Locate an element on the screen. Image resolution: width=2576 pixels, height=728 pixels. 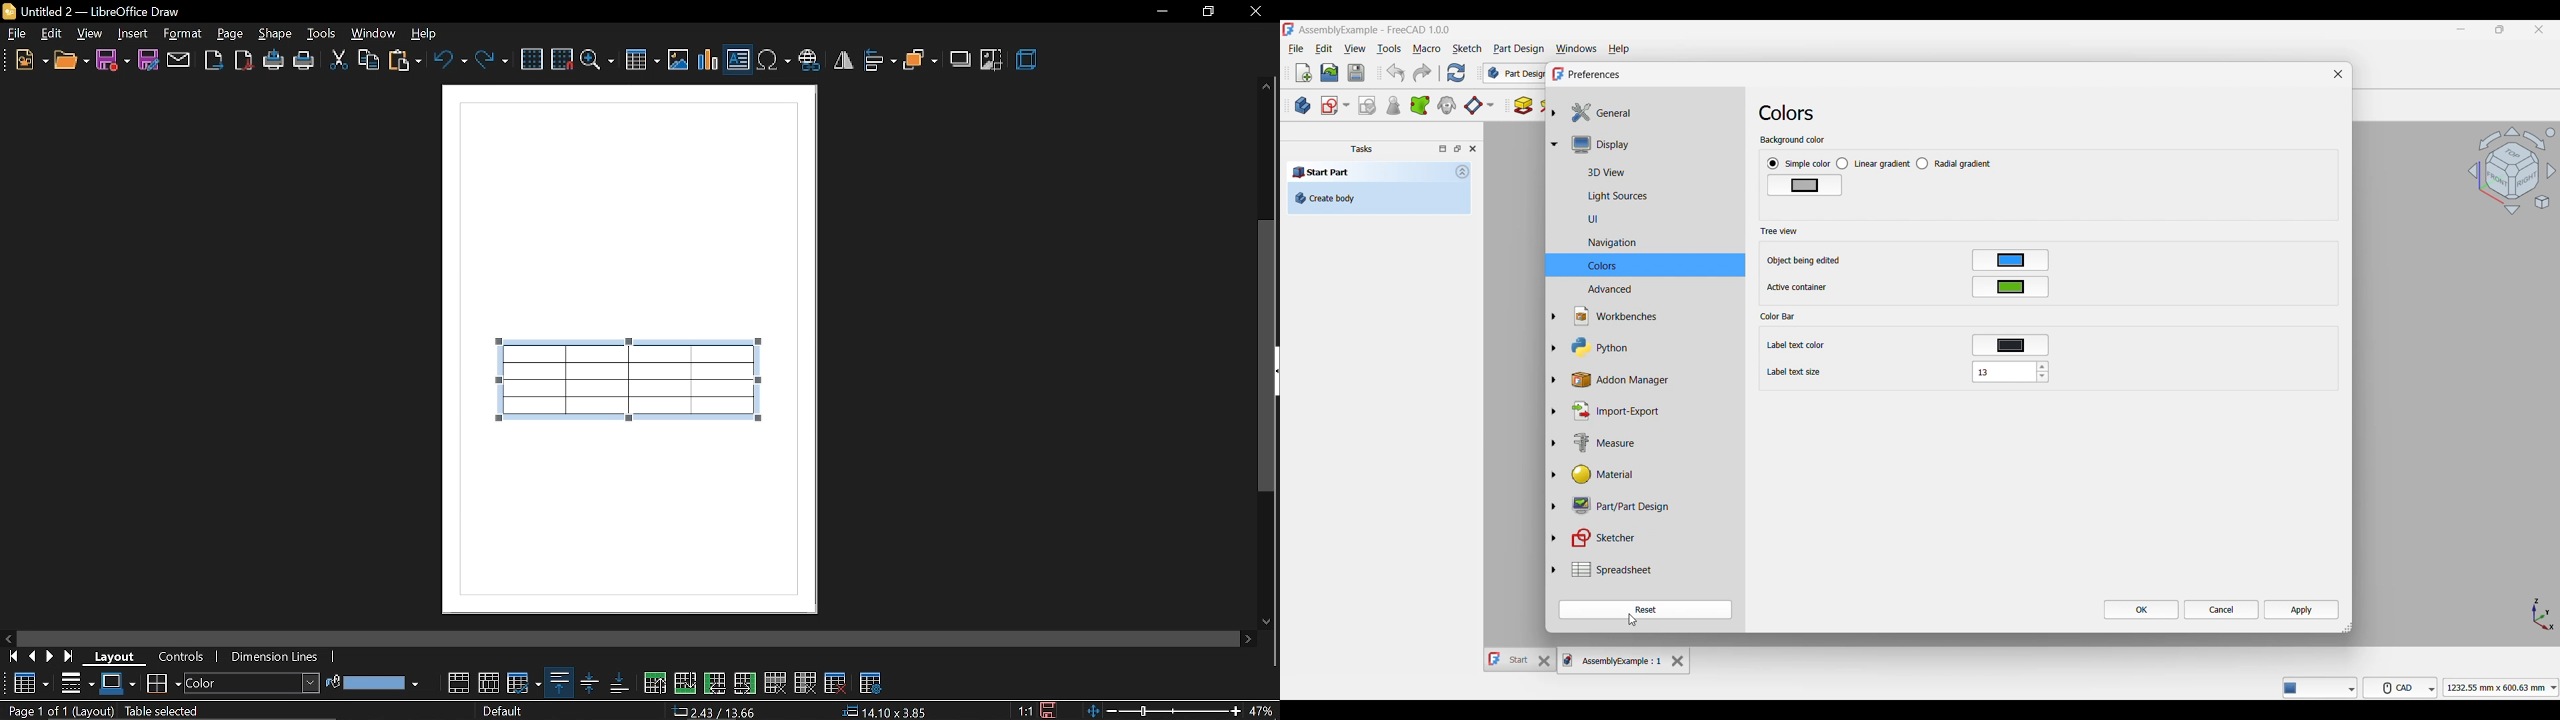
Show in smaller tab is located at coordinates (2499, 29).